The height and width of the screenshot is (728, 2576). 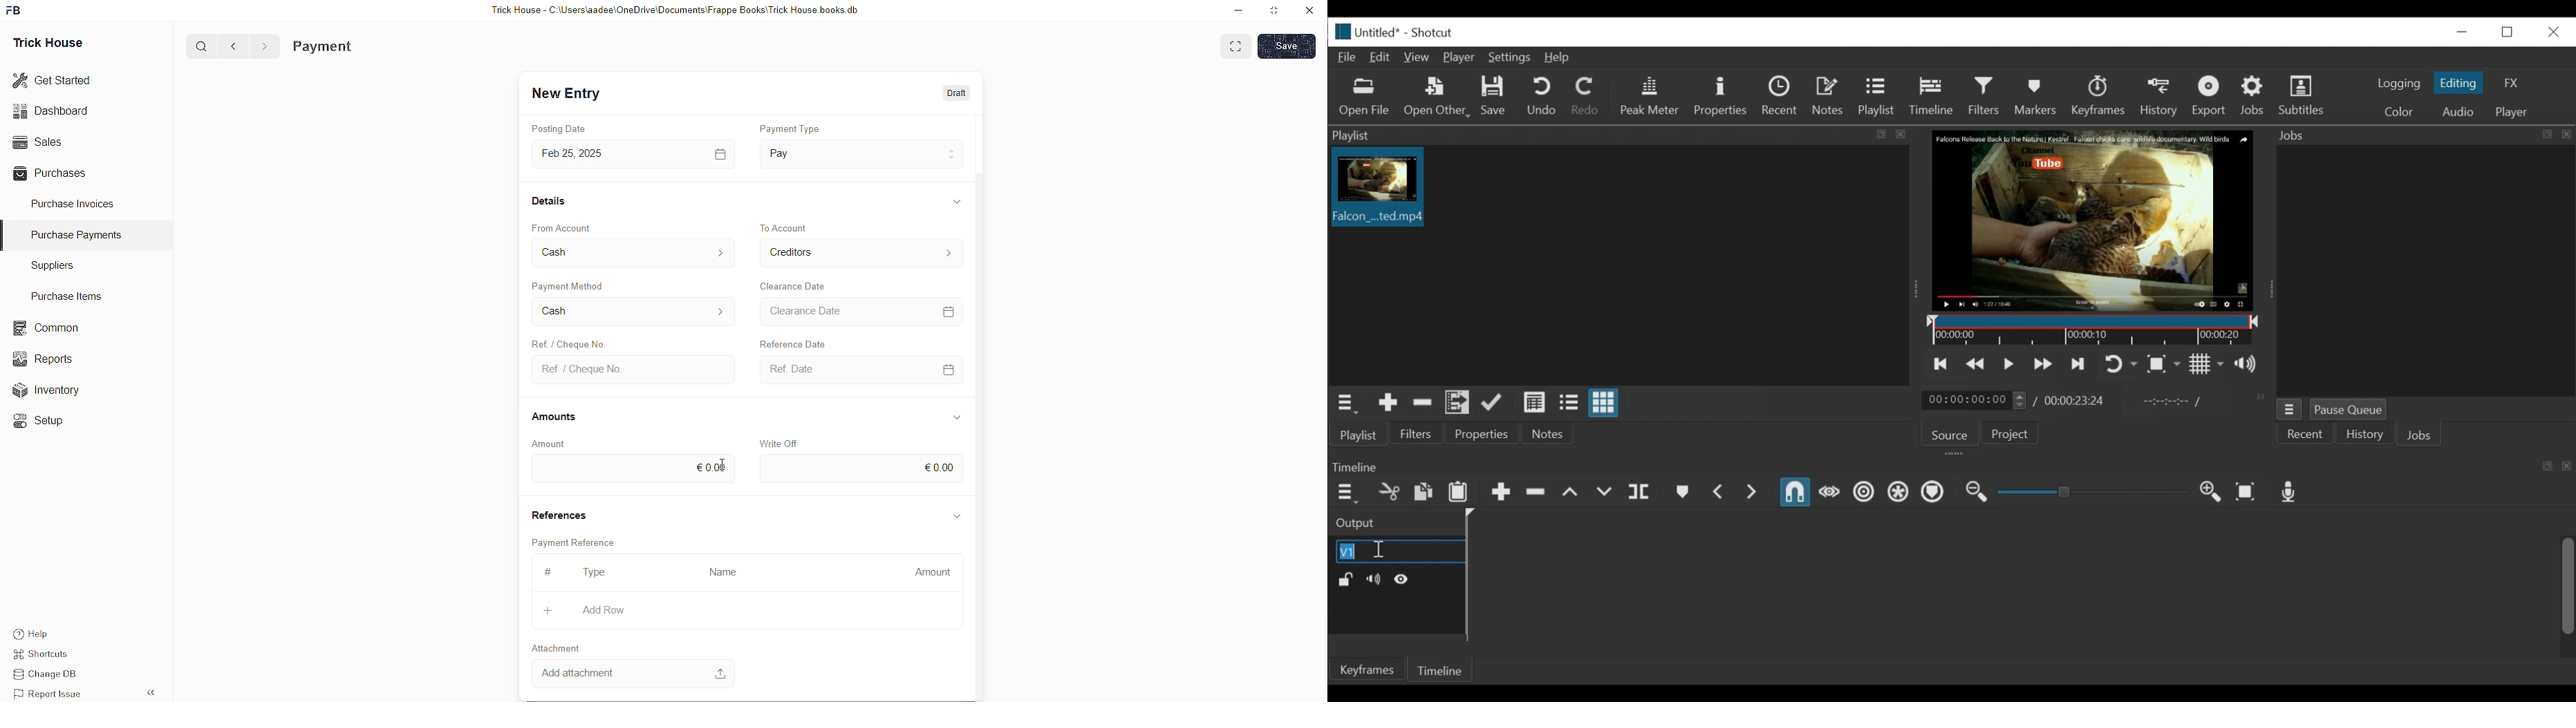 I want to click on Sales, so click(x=36, y=140).